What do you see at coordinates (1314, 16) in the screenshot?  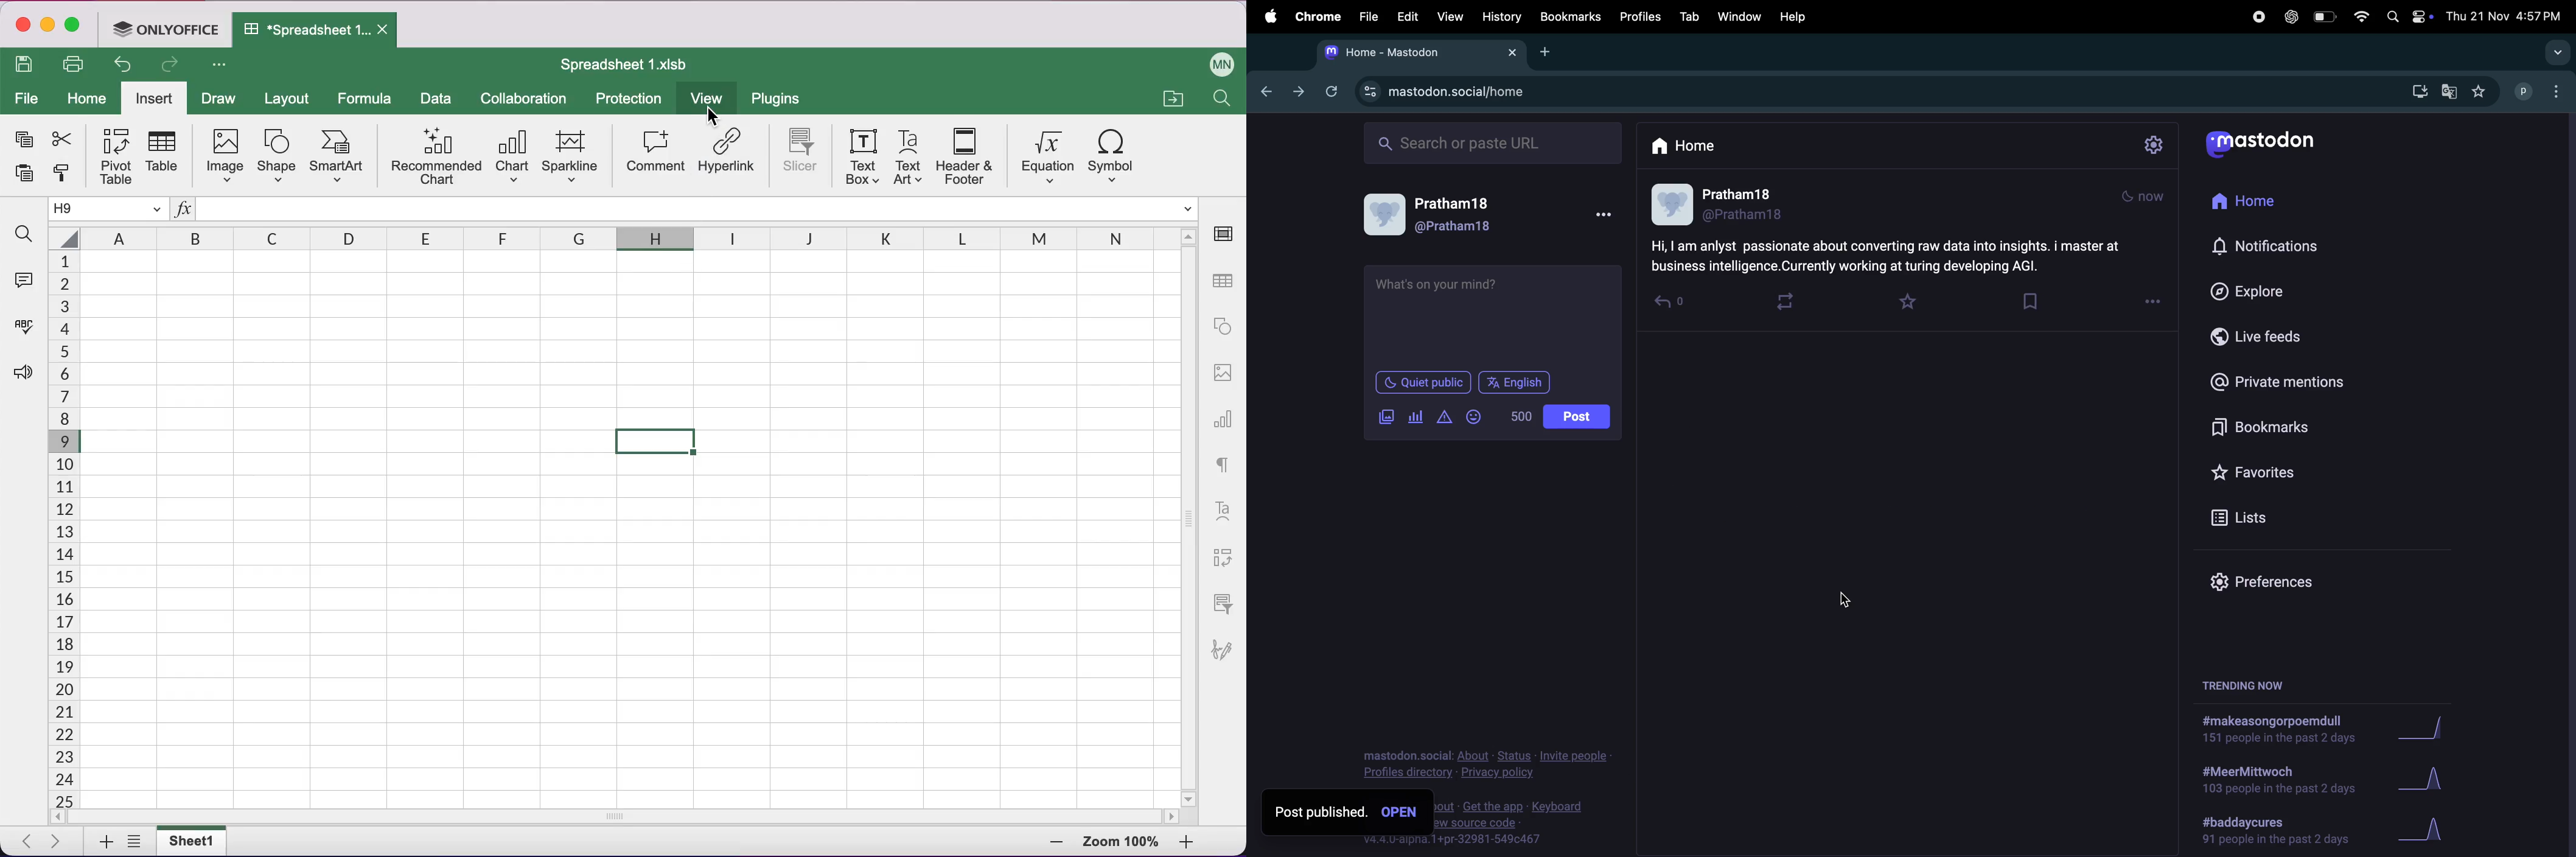 I see `chrome` at bounding box center [1314, 16].